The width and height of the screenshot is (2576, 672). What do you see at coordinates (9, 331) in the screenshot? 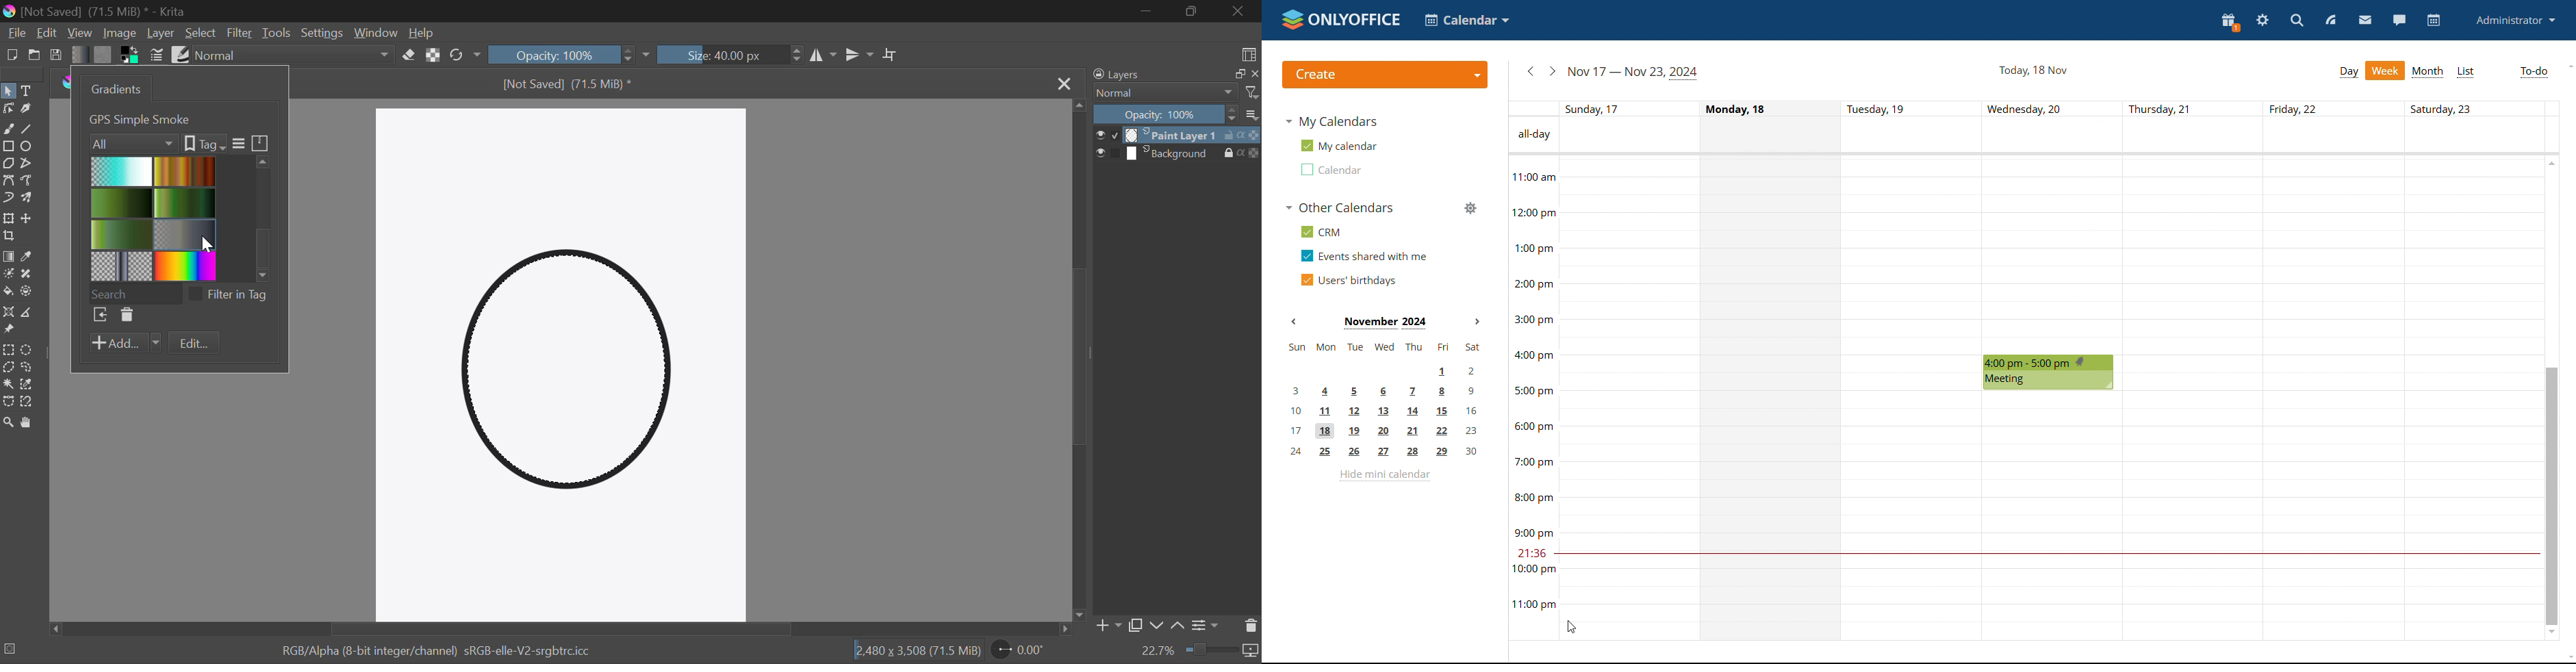
I see `Reference Images` at bounding box center [9, 331].